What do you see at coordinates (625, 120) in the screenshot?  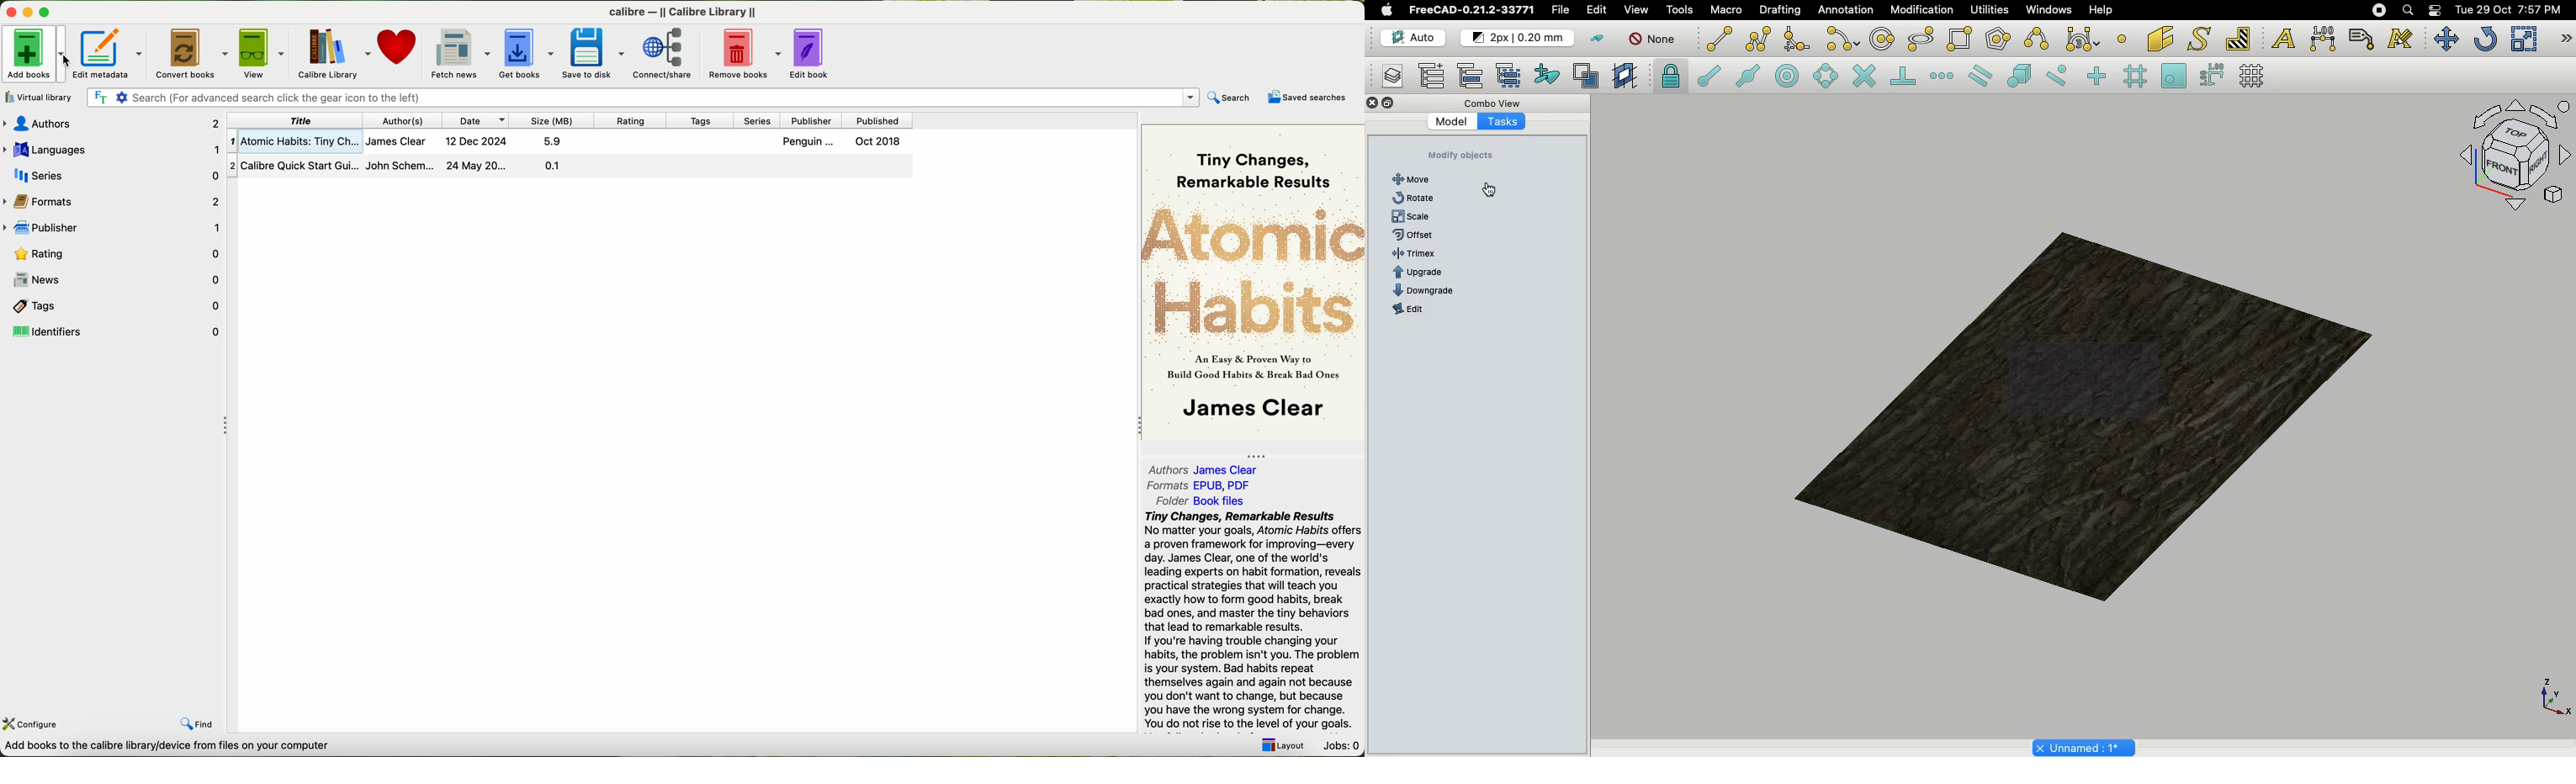 I see `rating` at bounding box center [625, 120].